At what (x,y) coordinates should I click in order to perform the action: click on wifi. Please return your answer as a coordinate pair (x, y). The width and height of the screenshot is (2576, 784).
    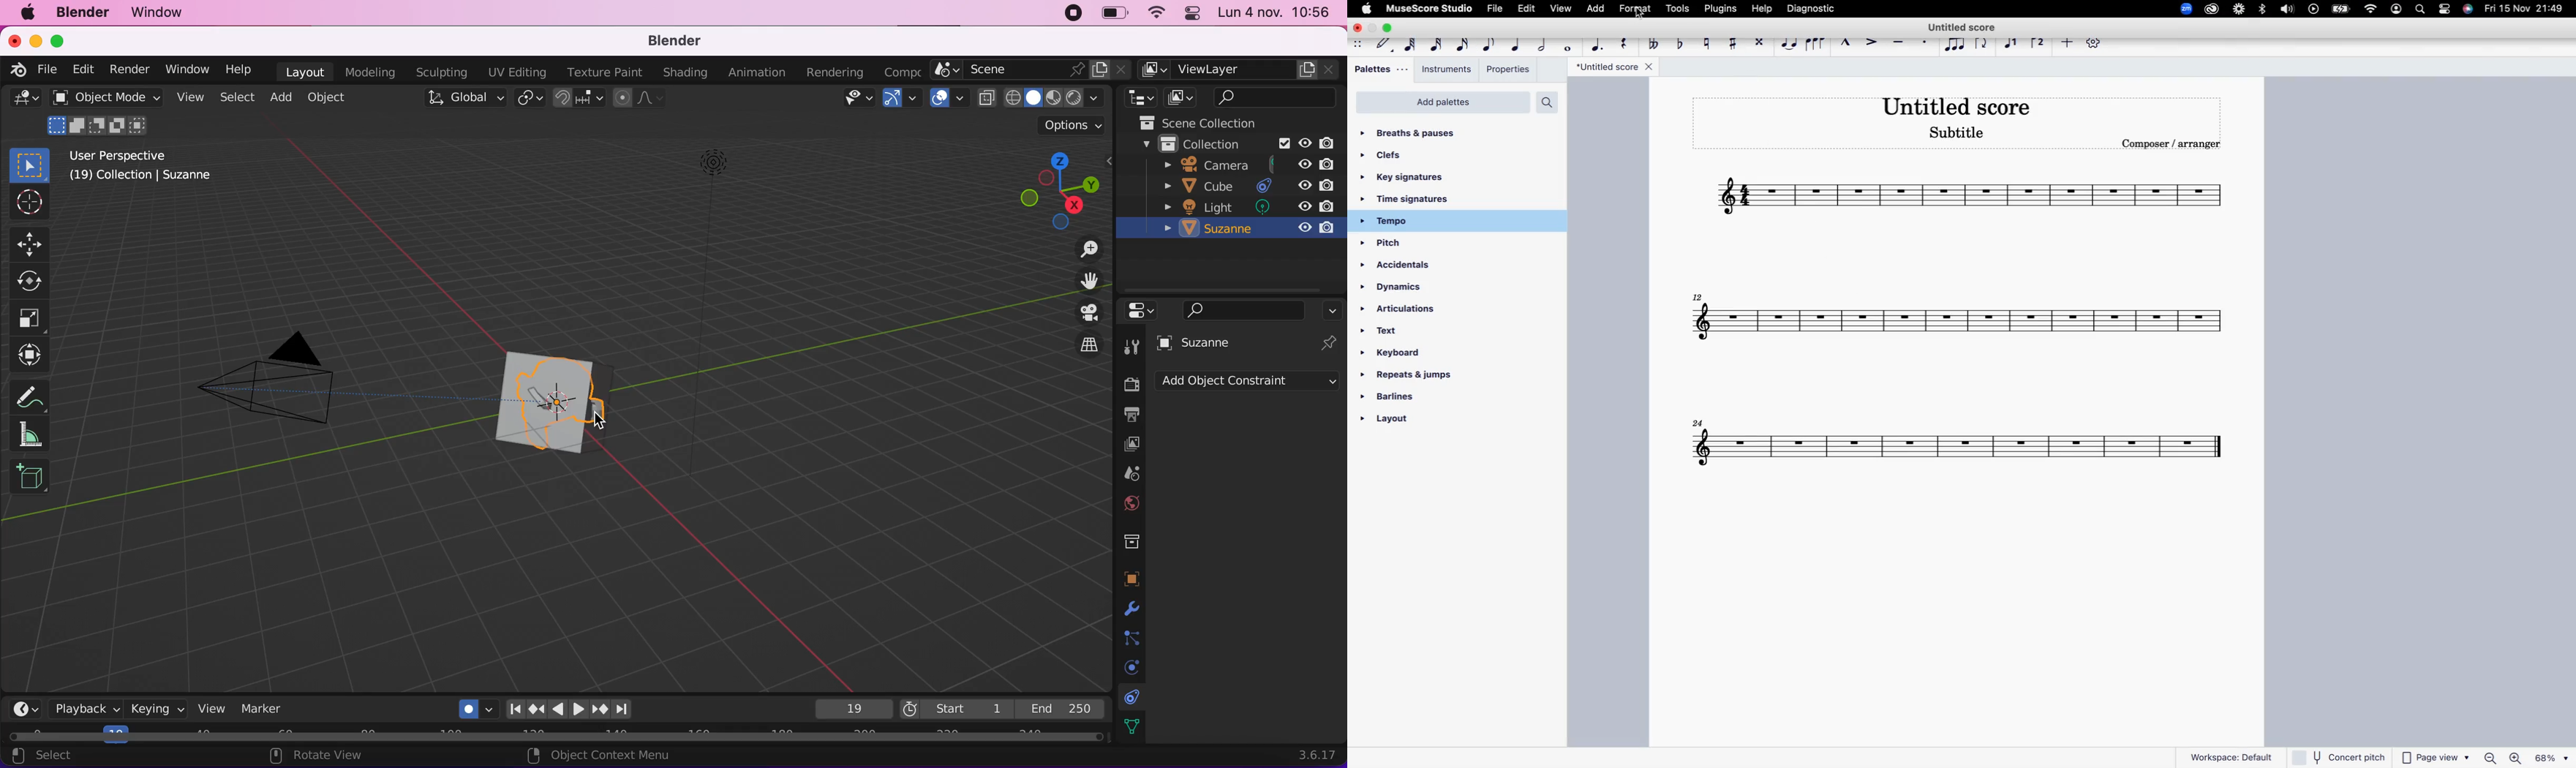
    Looking at the image, I should click on (1157, 14).